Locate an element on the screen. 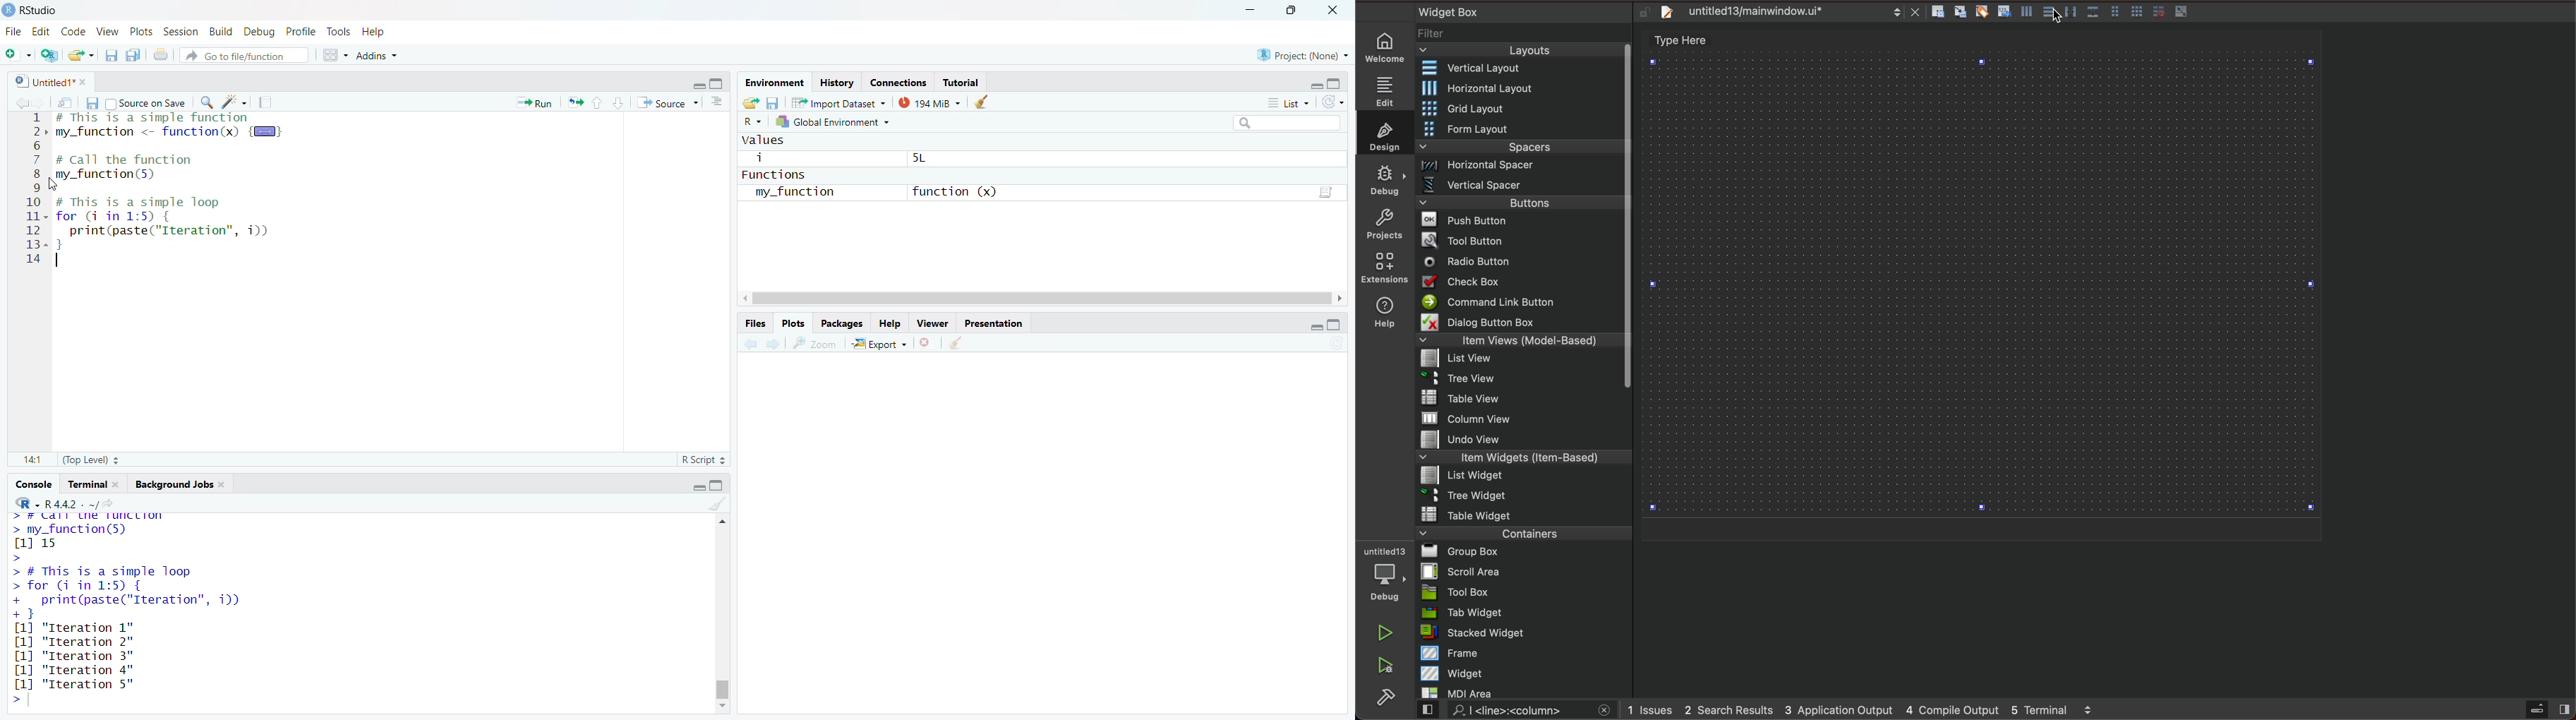 The width and height of the screenshot is (2576, 728). session is located at coordinates (179, 30).